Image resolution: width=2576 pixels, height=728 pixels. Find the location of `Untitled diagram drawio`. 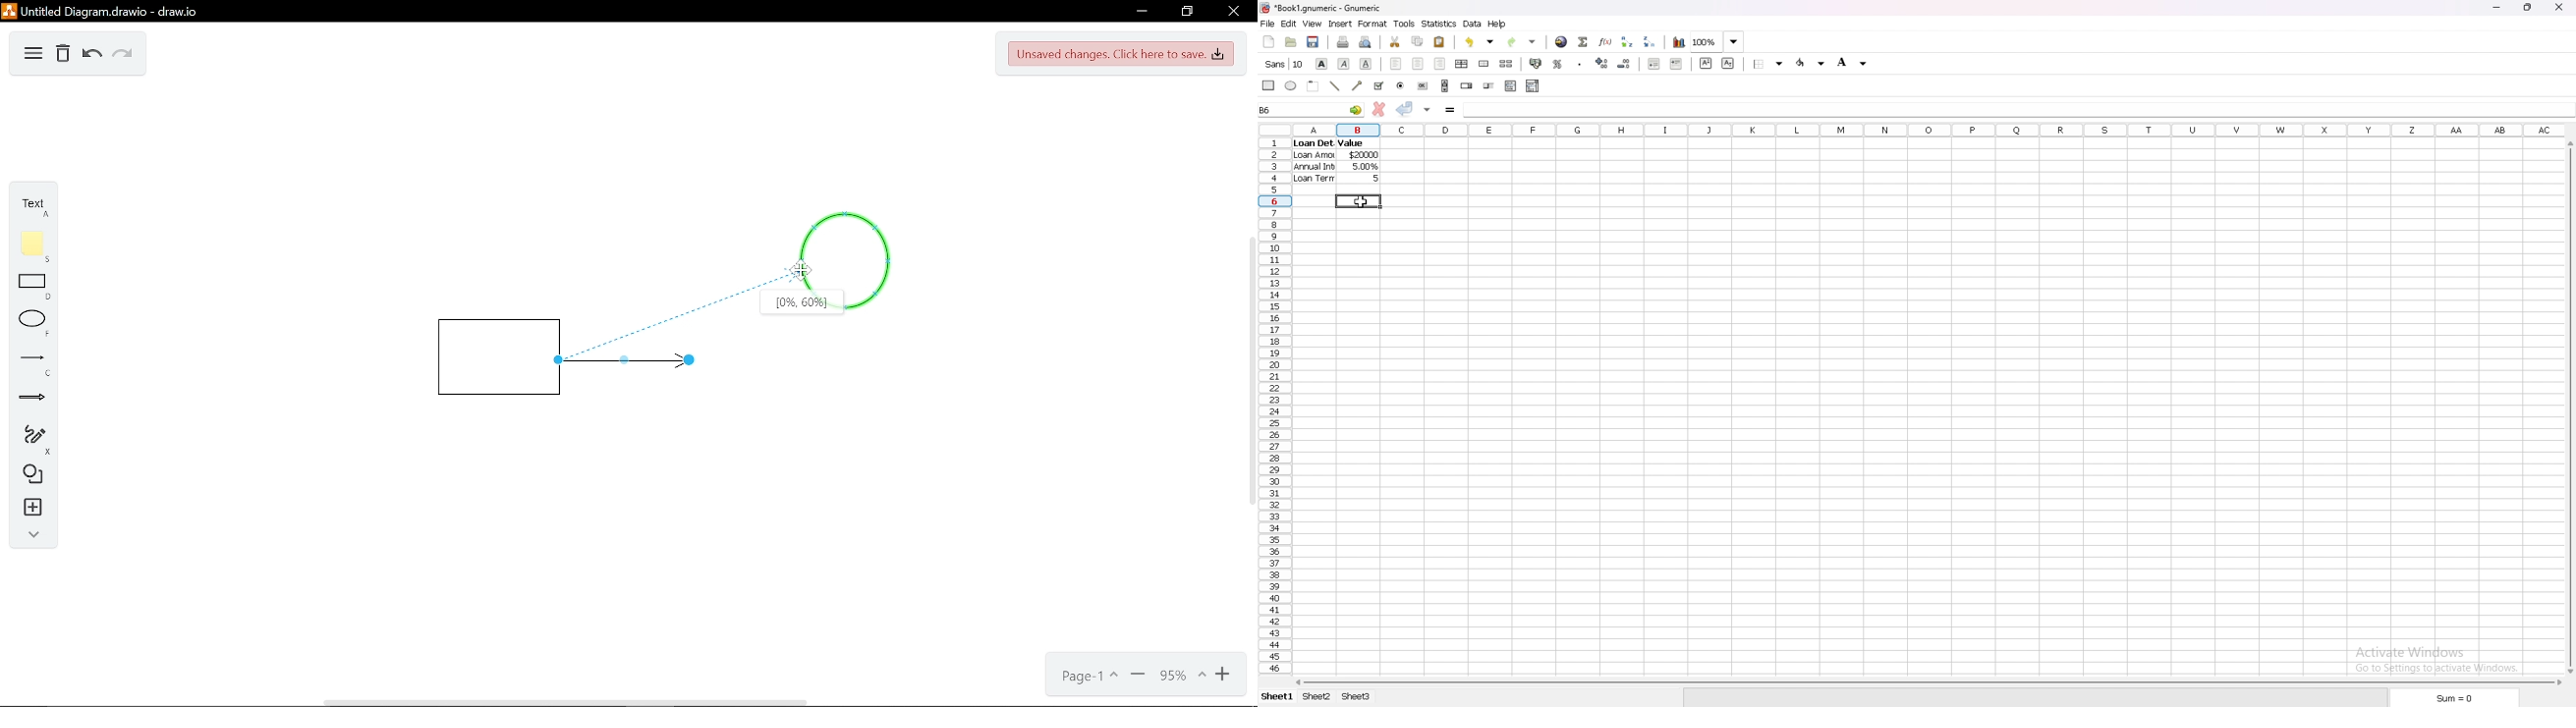

Untitled diagram drawio is located at coordinates (102, 13).